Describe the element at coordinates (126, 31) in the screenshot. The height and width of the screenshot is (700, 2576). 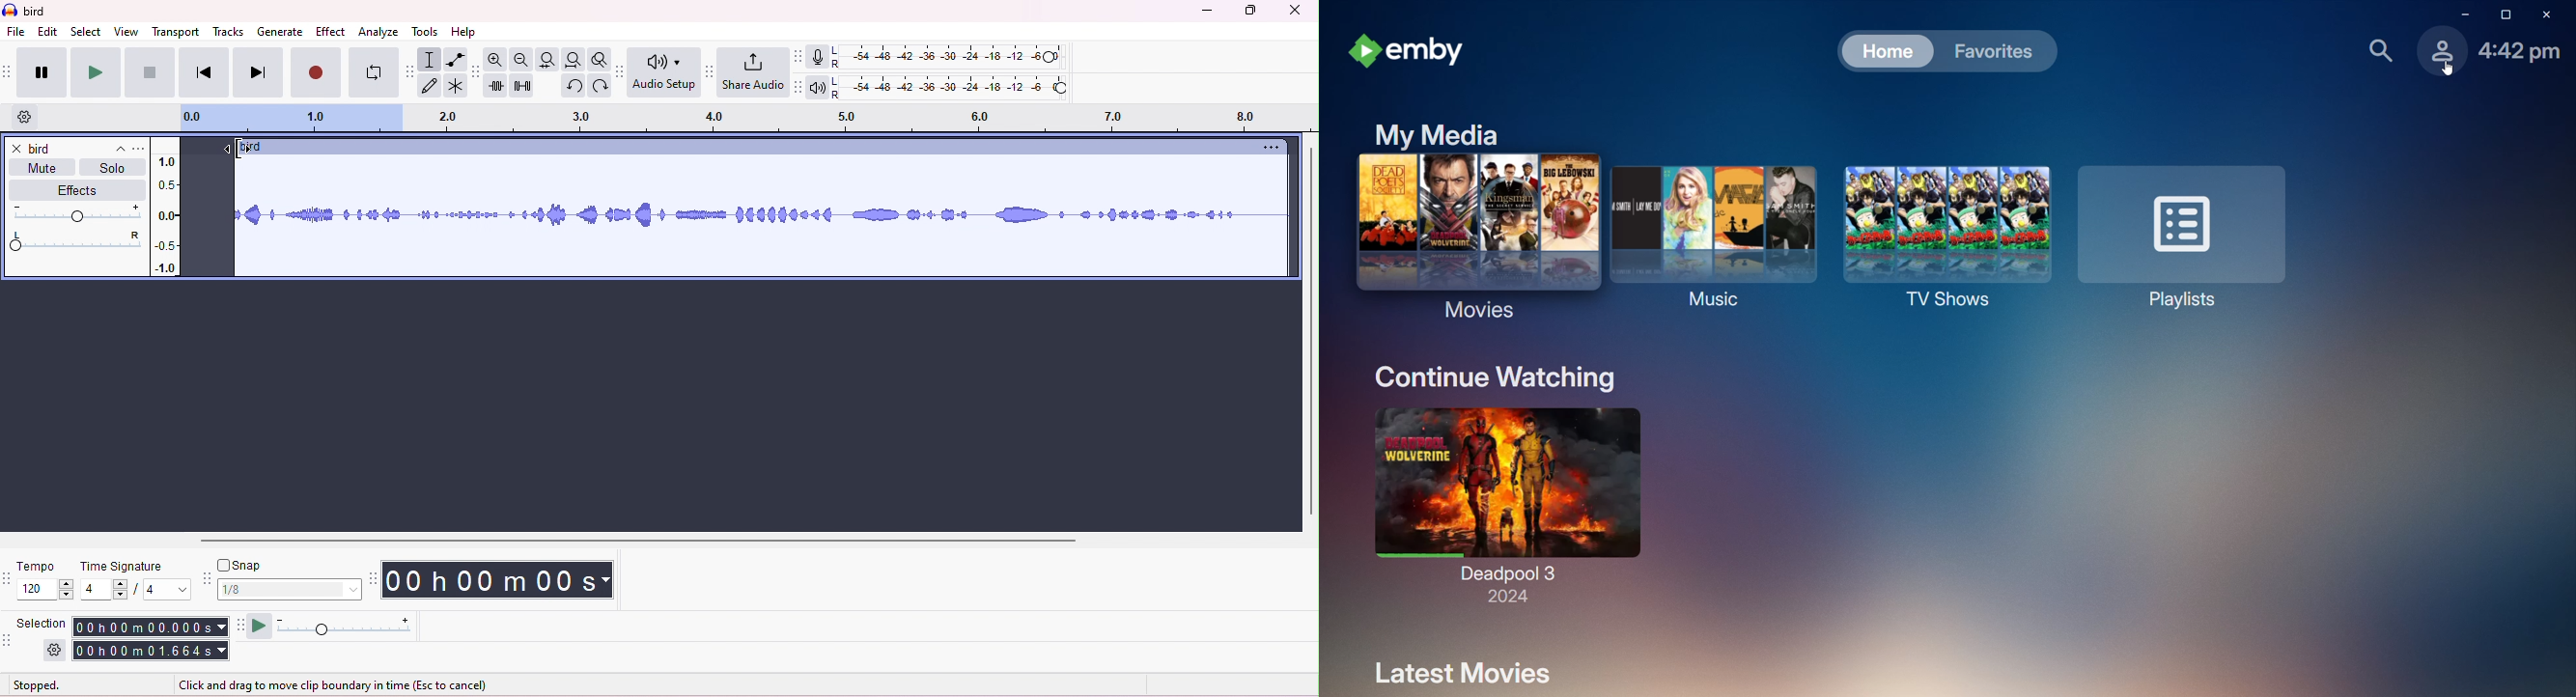
I see `view` at that location.